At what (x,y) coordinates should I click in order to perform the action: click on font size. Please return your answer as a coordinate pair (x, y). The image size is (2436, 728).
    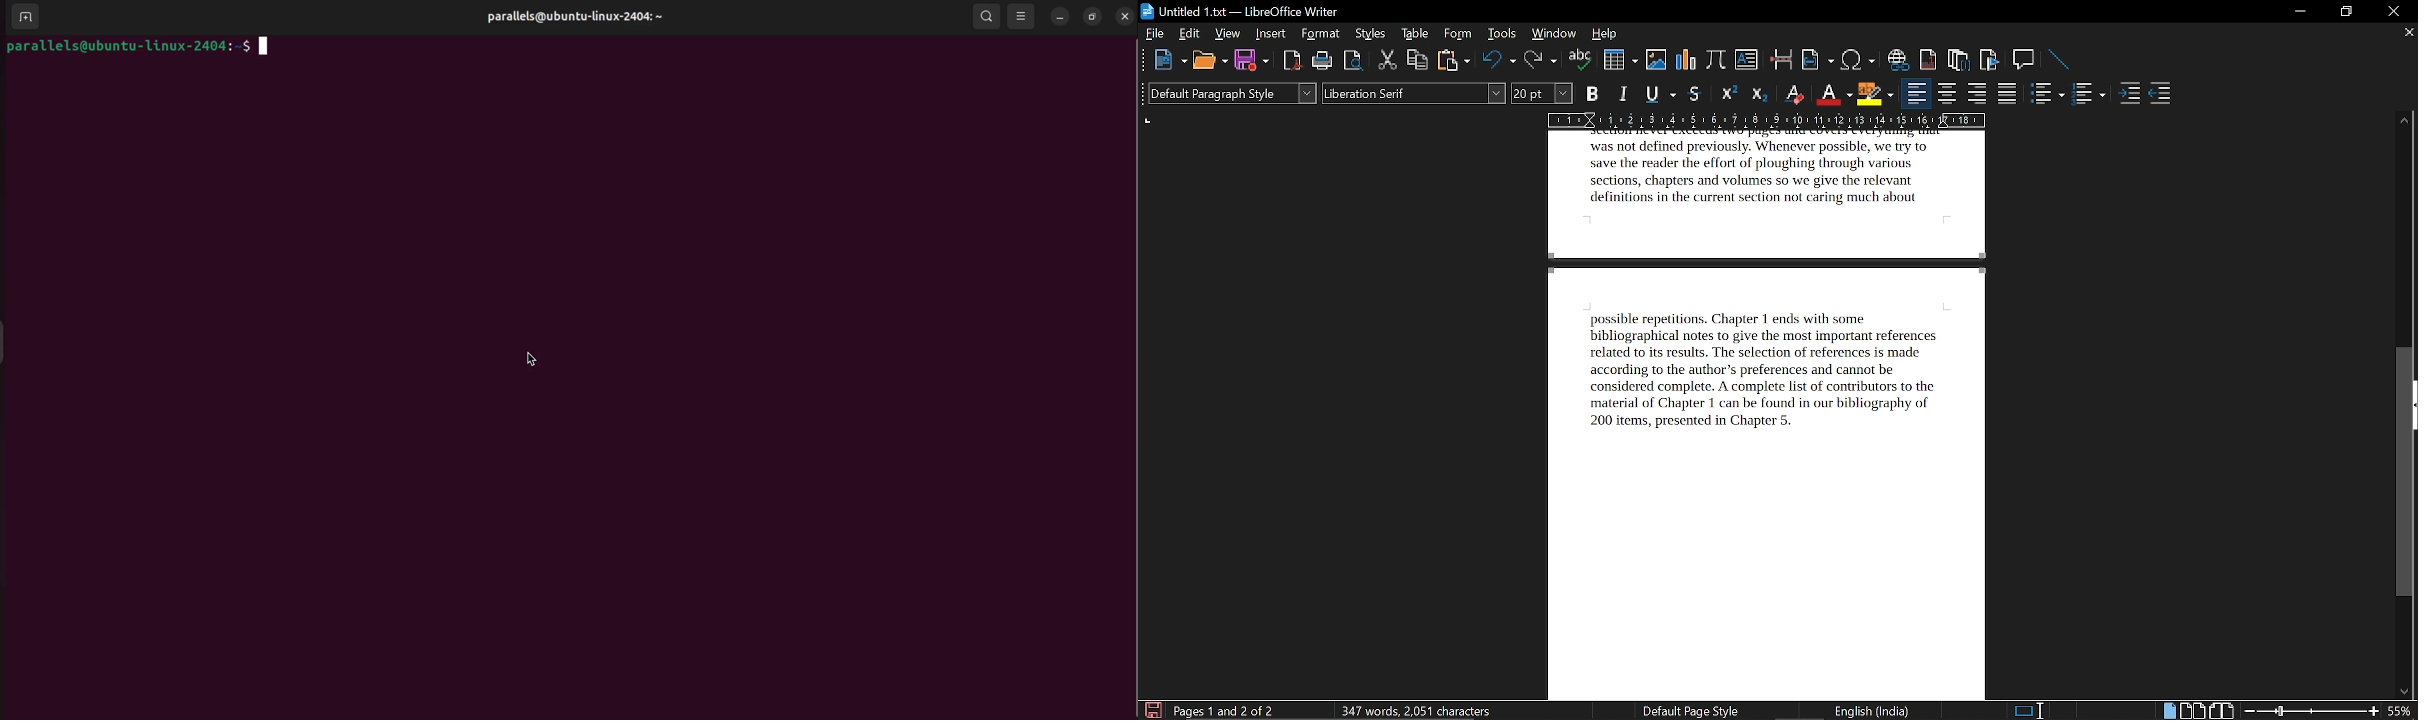
    Looking at the image, I should click on (1543, 93).